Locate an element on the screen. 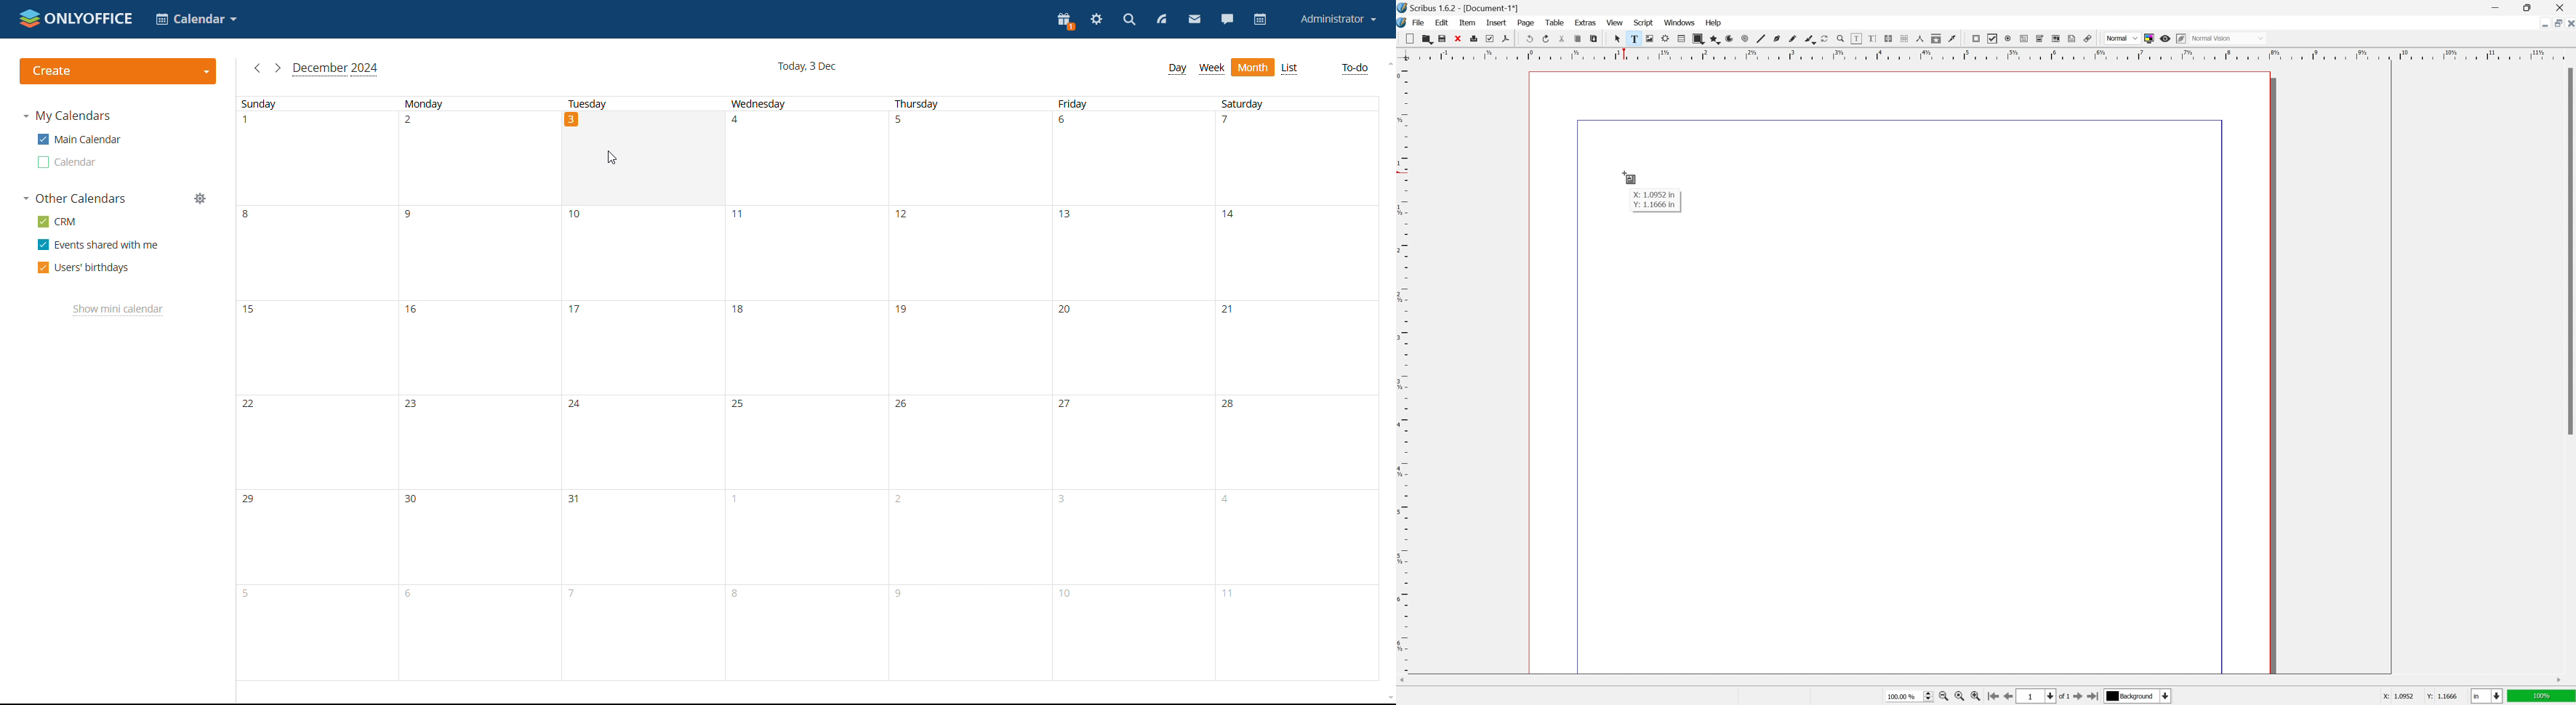 This screenshot has width=2576, height=728. pdf list box is located at coordinates (2056, 38).